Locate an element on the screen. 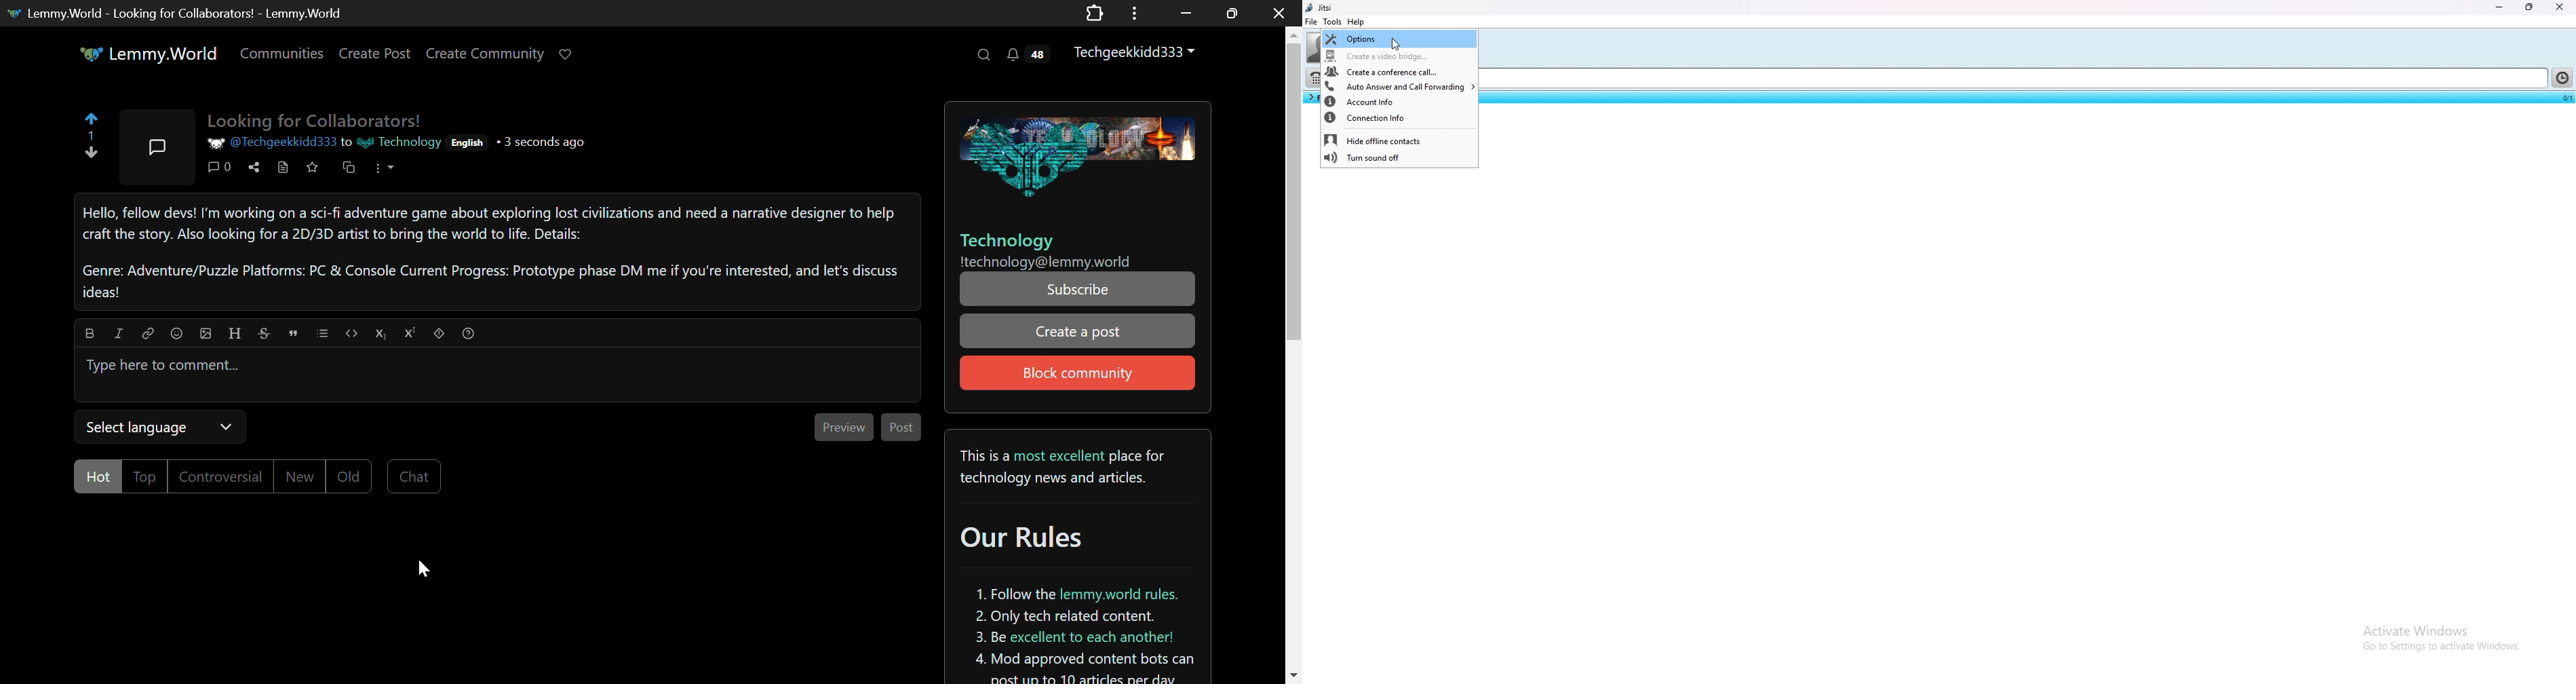 The image size is (2576, 700). Minimize Window is located at coordinates (1229, 13).